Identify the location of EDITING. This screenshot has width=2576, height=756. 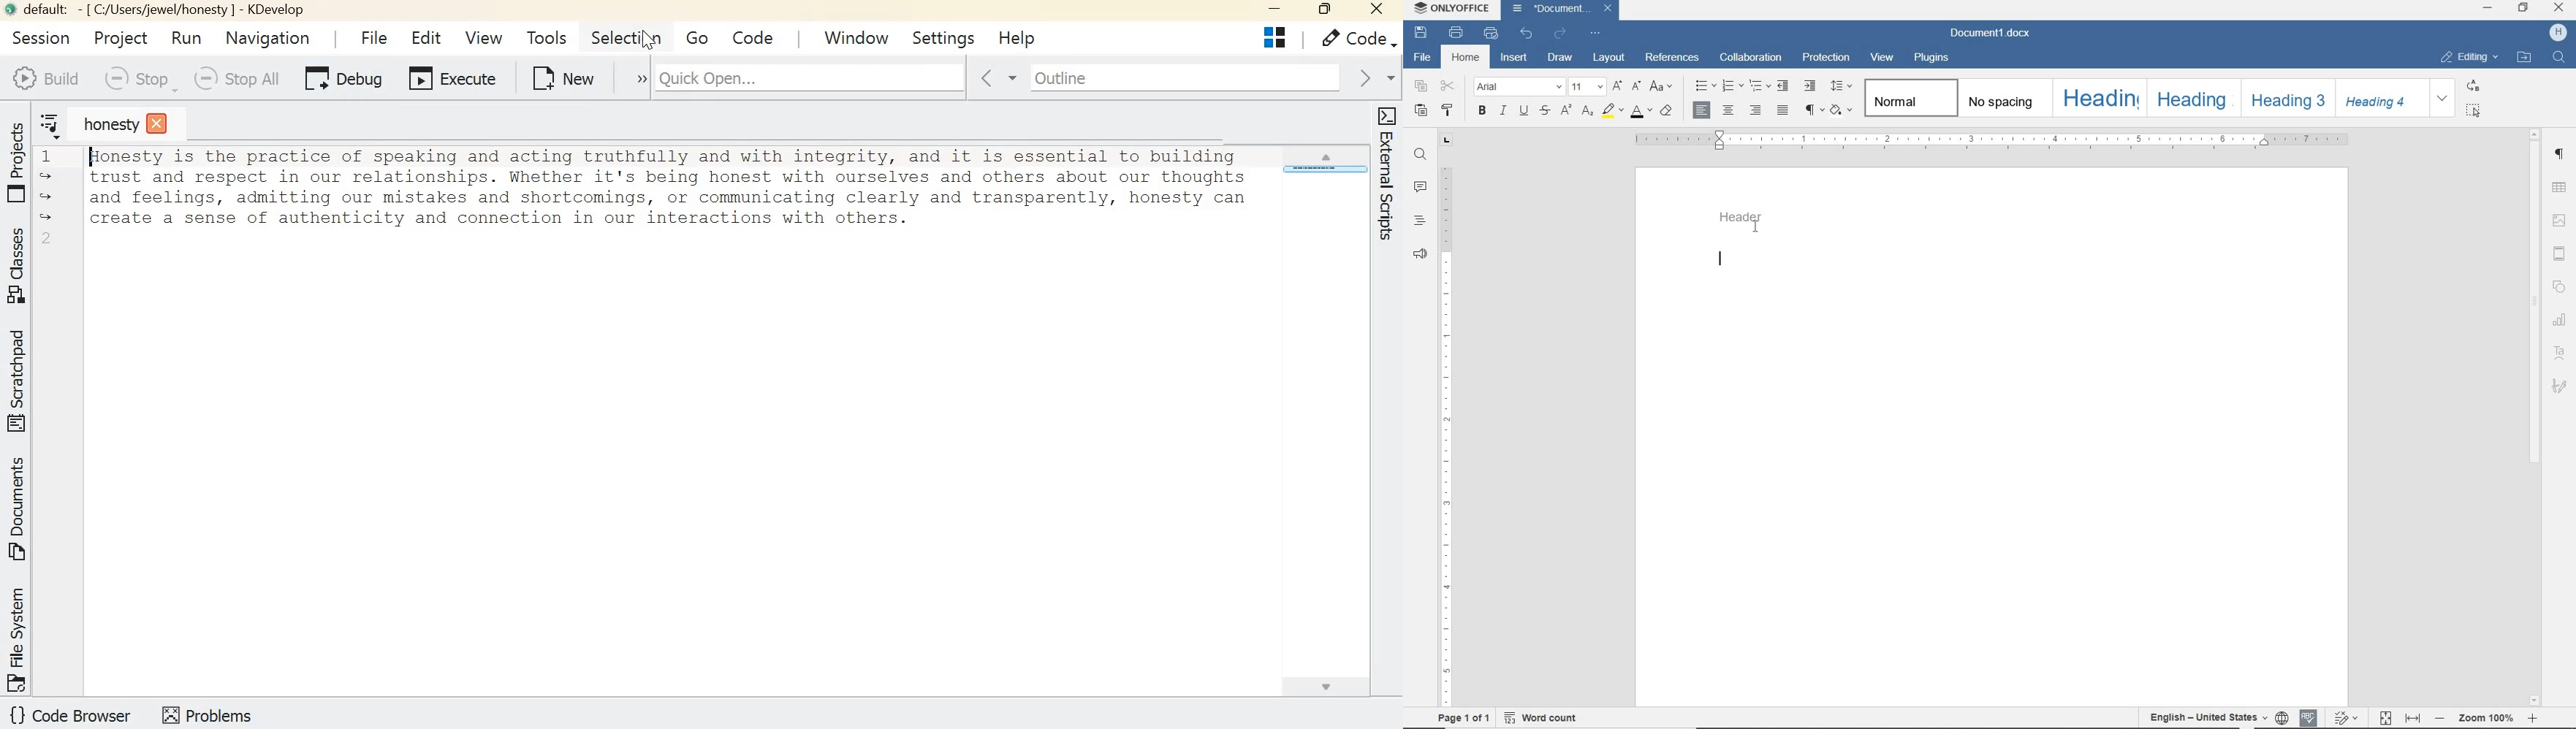
(2469, 57).